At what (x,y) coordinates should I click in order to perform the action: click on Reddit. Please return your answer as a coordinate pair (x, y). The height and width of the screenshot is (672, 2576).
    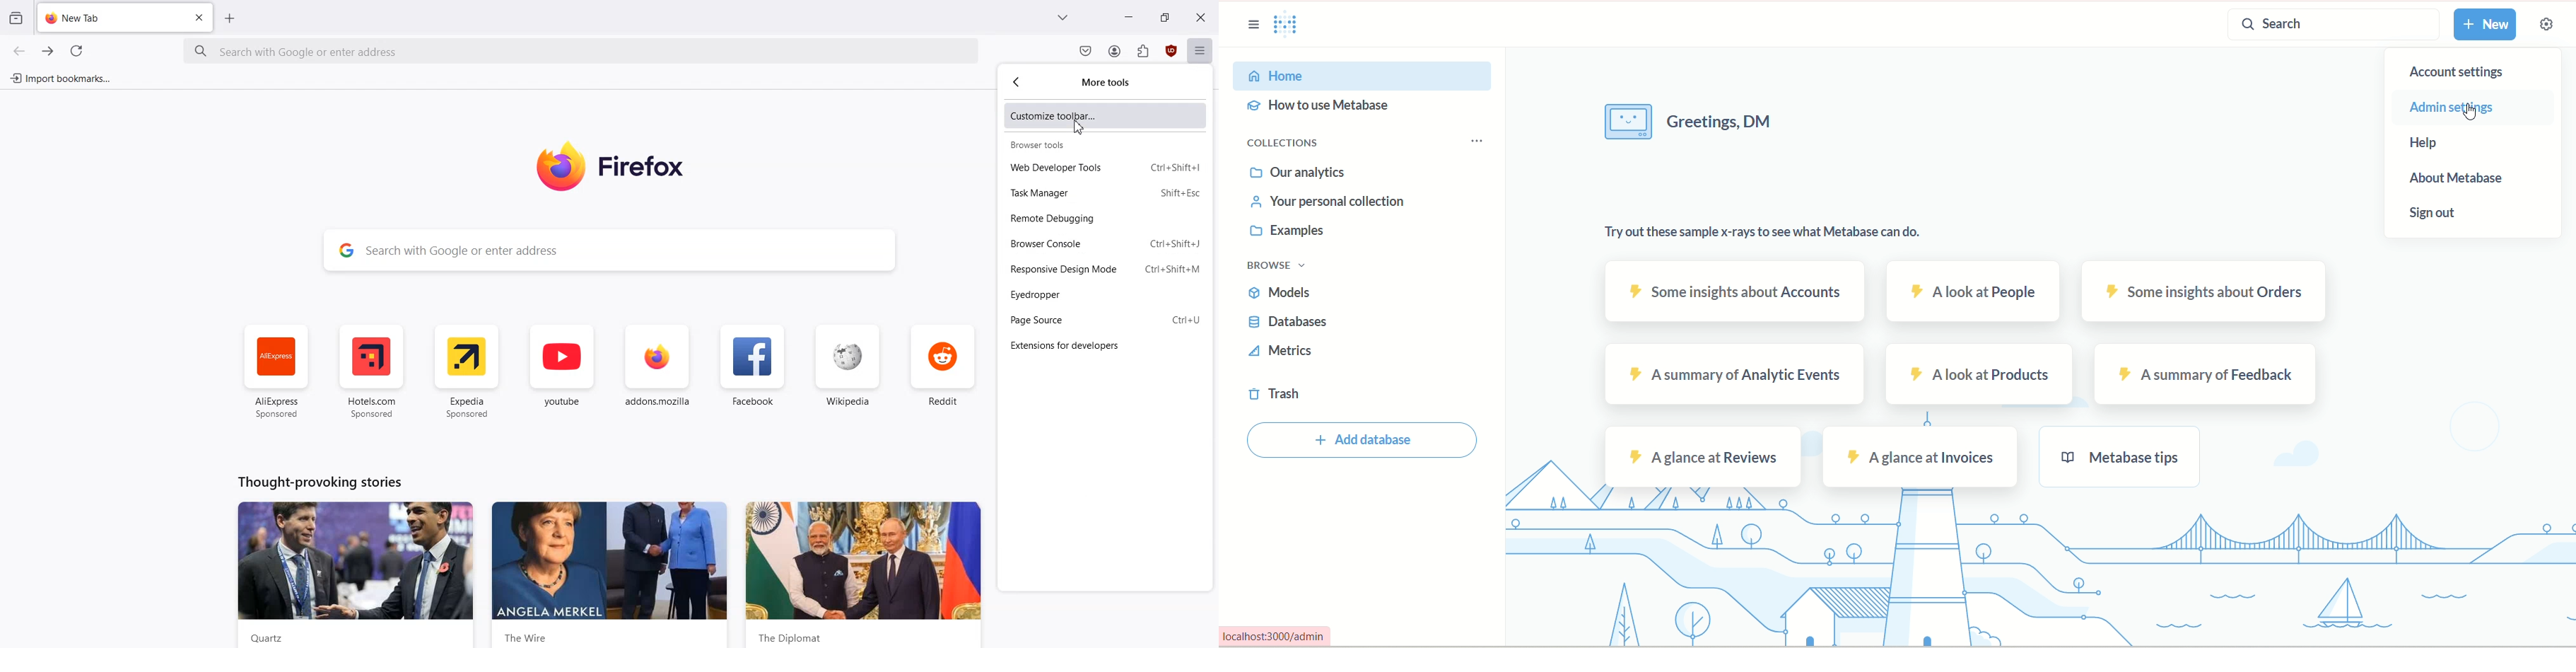
    Looking at the image, I should click on (945, 372).